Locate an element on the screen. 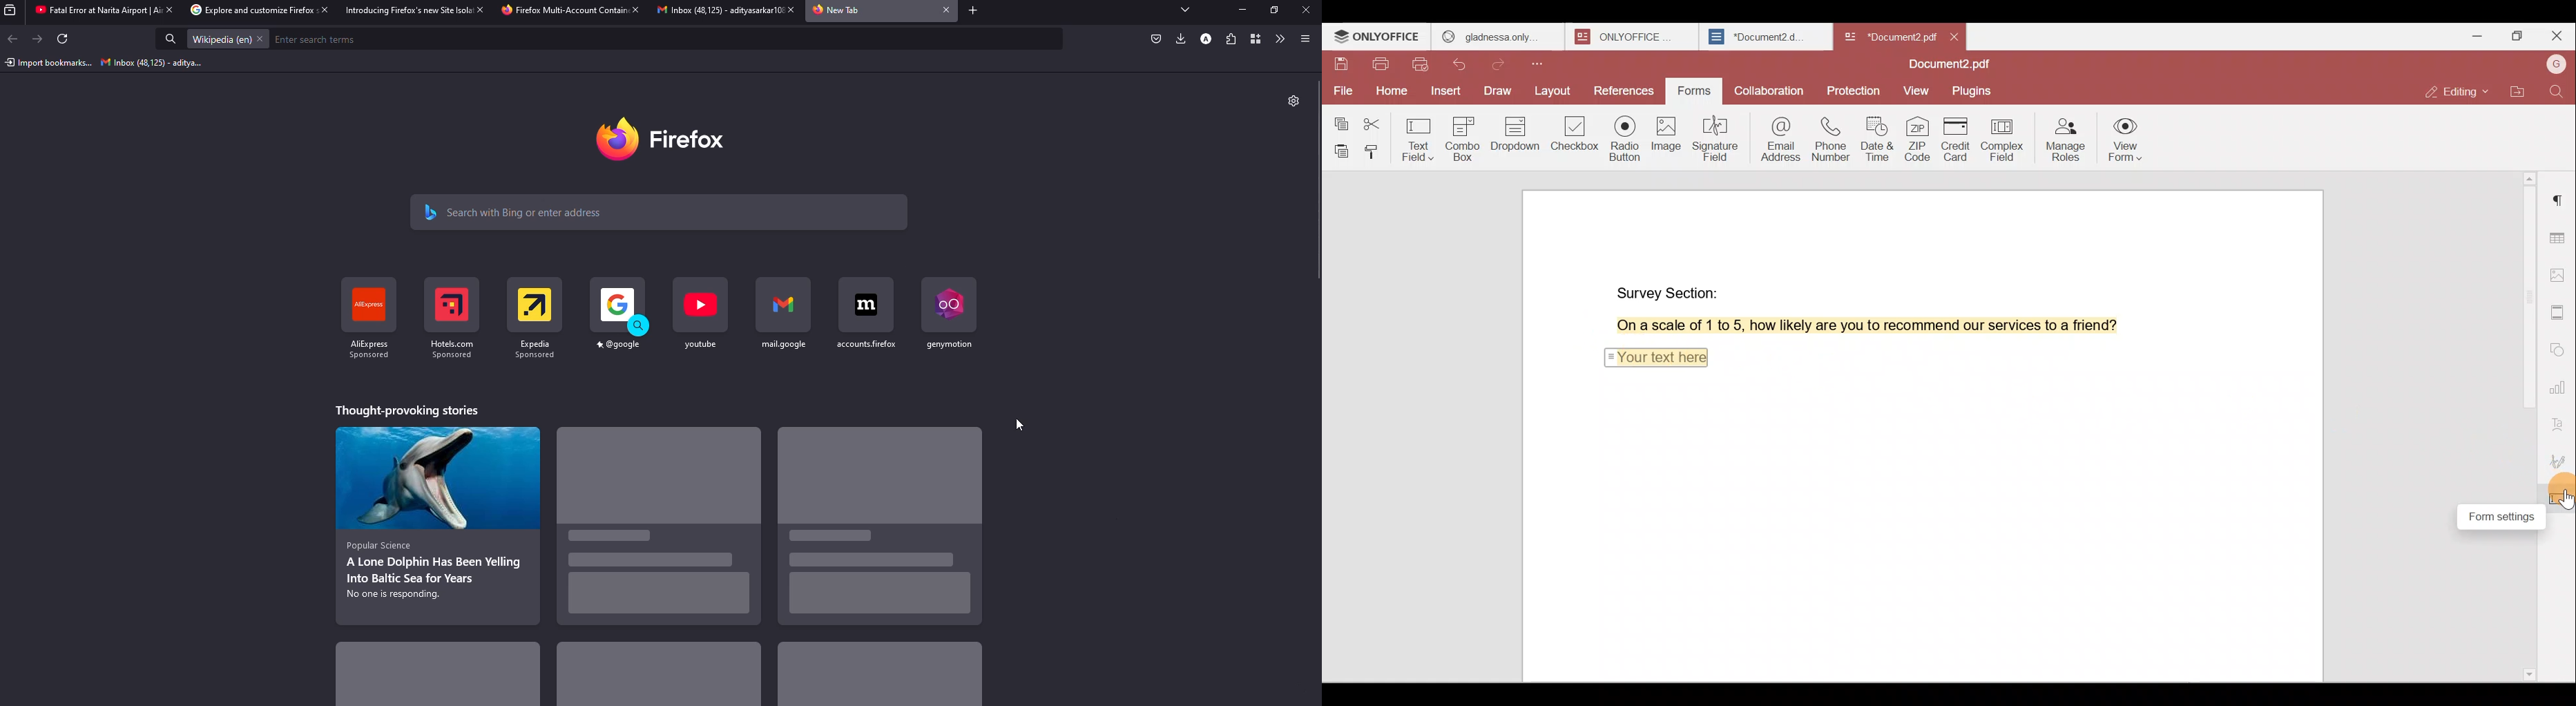  Credit card is located at coordinates (1960, 139).